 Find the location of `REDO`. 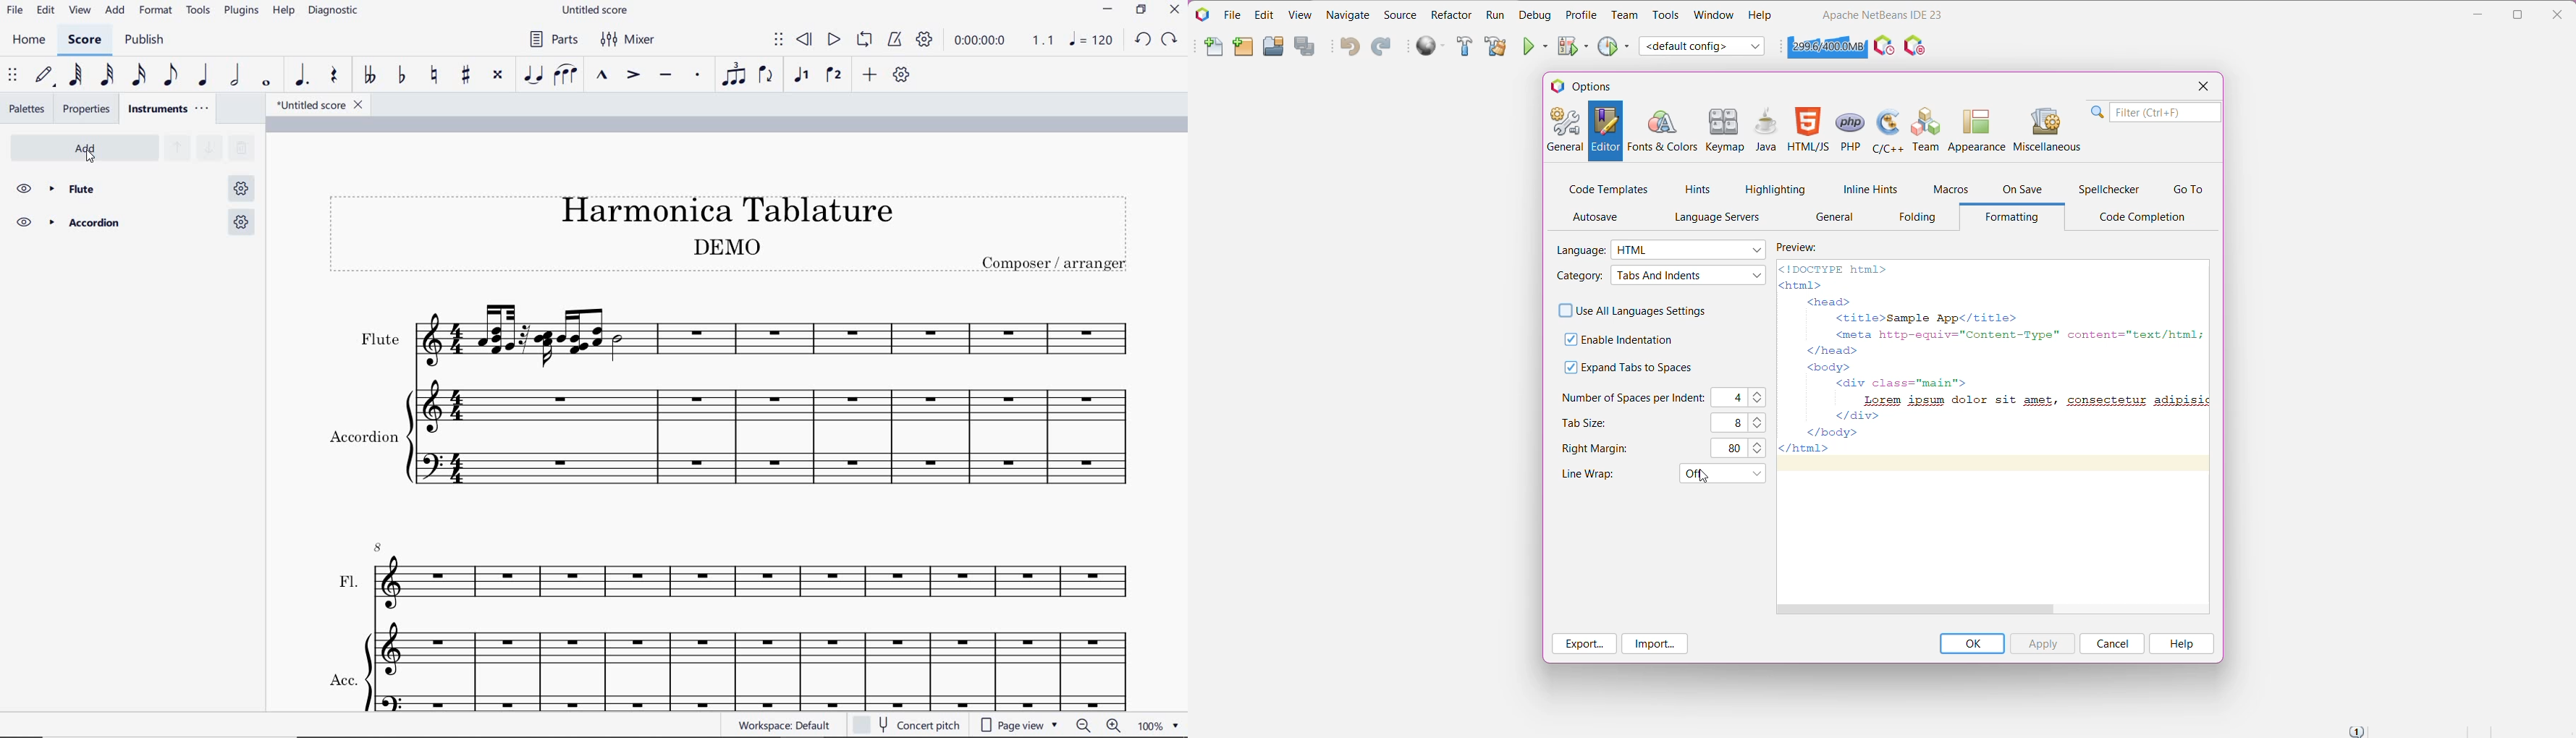

REDO is located at coordinates (1170, 40).